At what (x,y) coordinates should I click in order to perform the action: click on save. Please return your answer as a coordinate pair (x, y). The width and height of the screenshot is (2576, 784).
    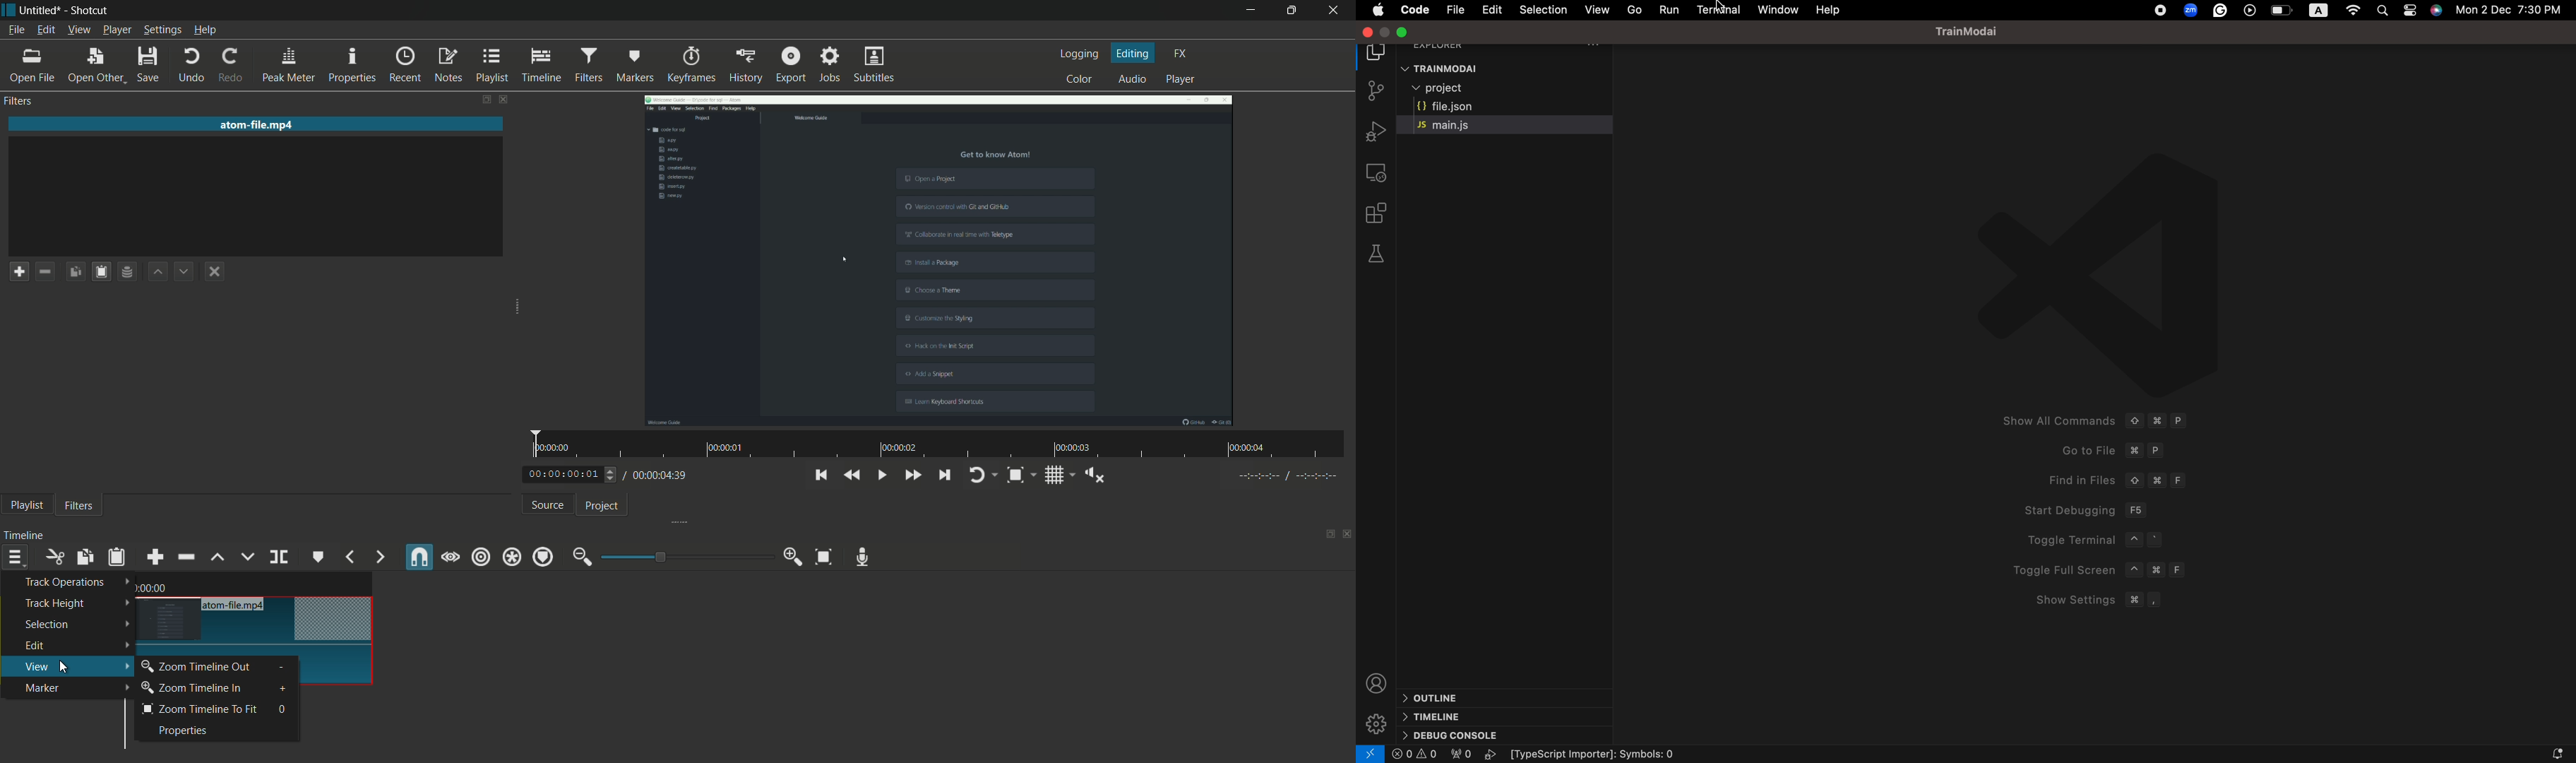
    Looking at the image, I should click on (149, 66).